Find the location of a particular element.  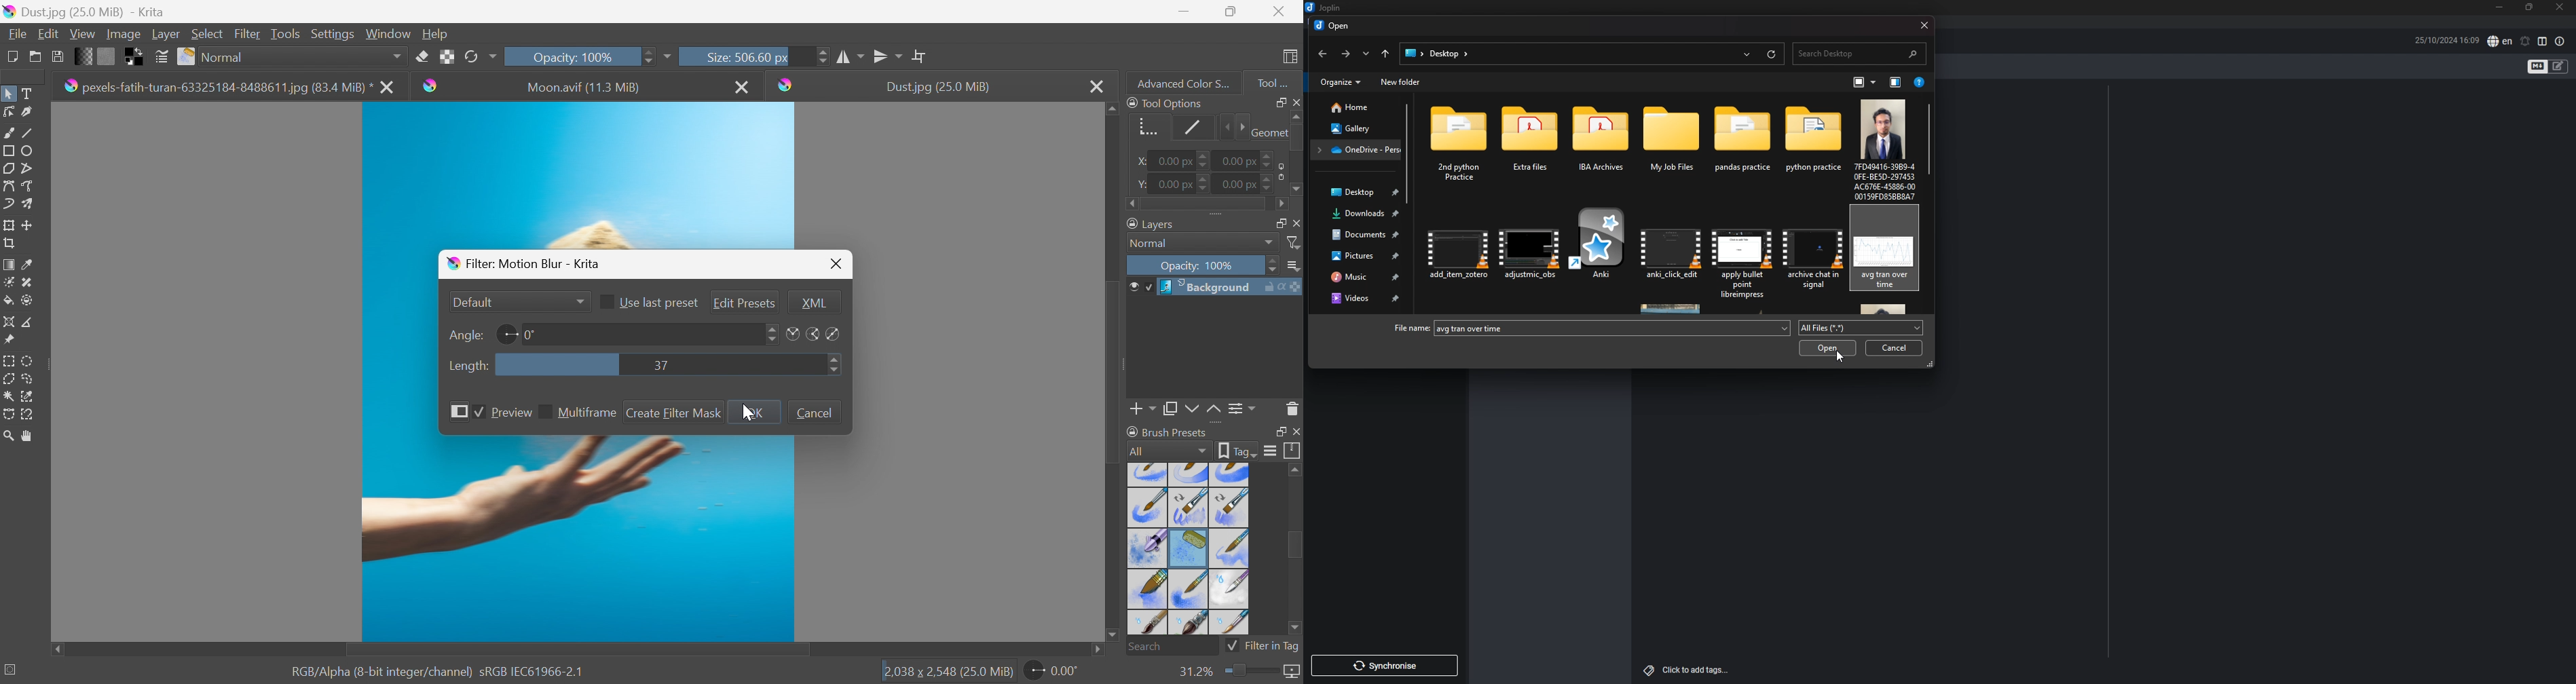

toggle editors is located at coordinates (2538, 66).